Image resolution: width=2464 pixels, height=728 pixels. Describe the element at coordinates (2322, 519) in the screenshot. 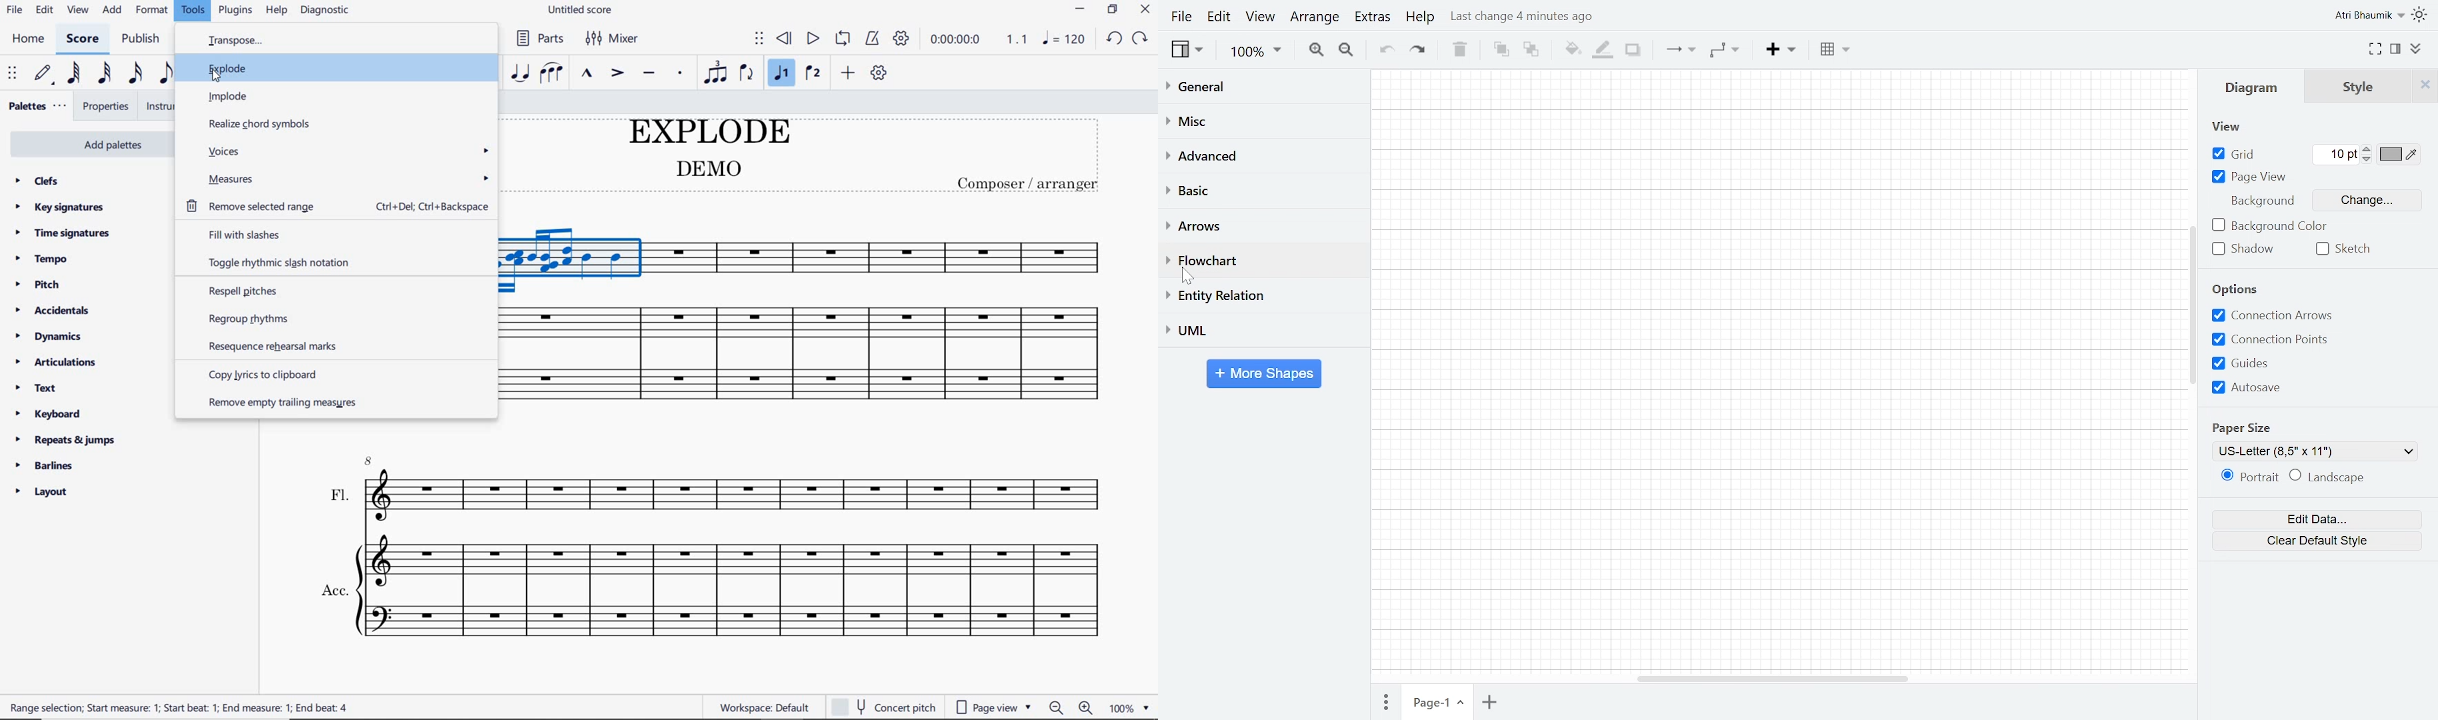

I see `Edit data` at that location.